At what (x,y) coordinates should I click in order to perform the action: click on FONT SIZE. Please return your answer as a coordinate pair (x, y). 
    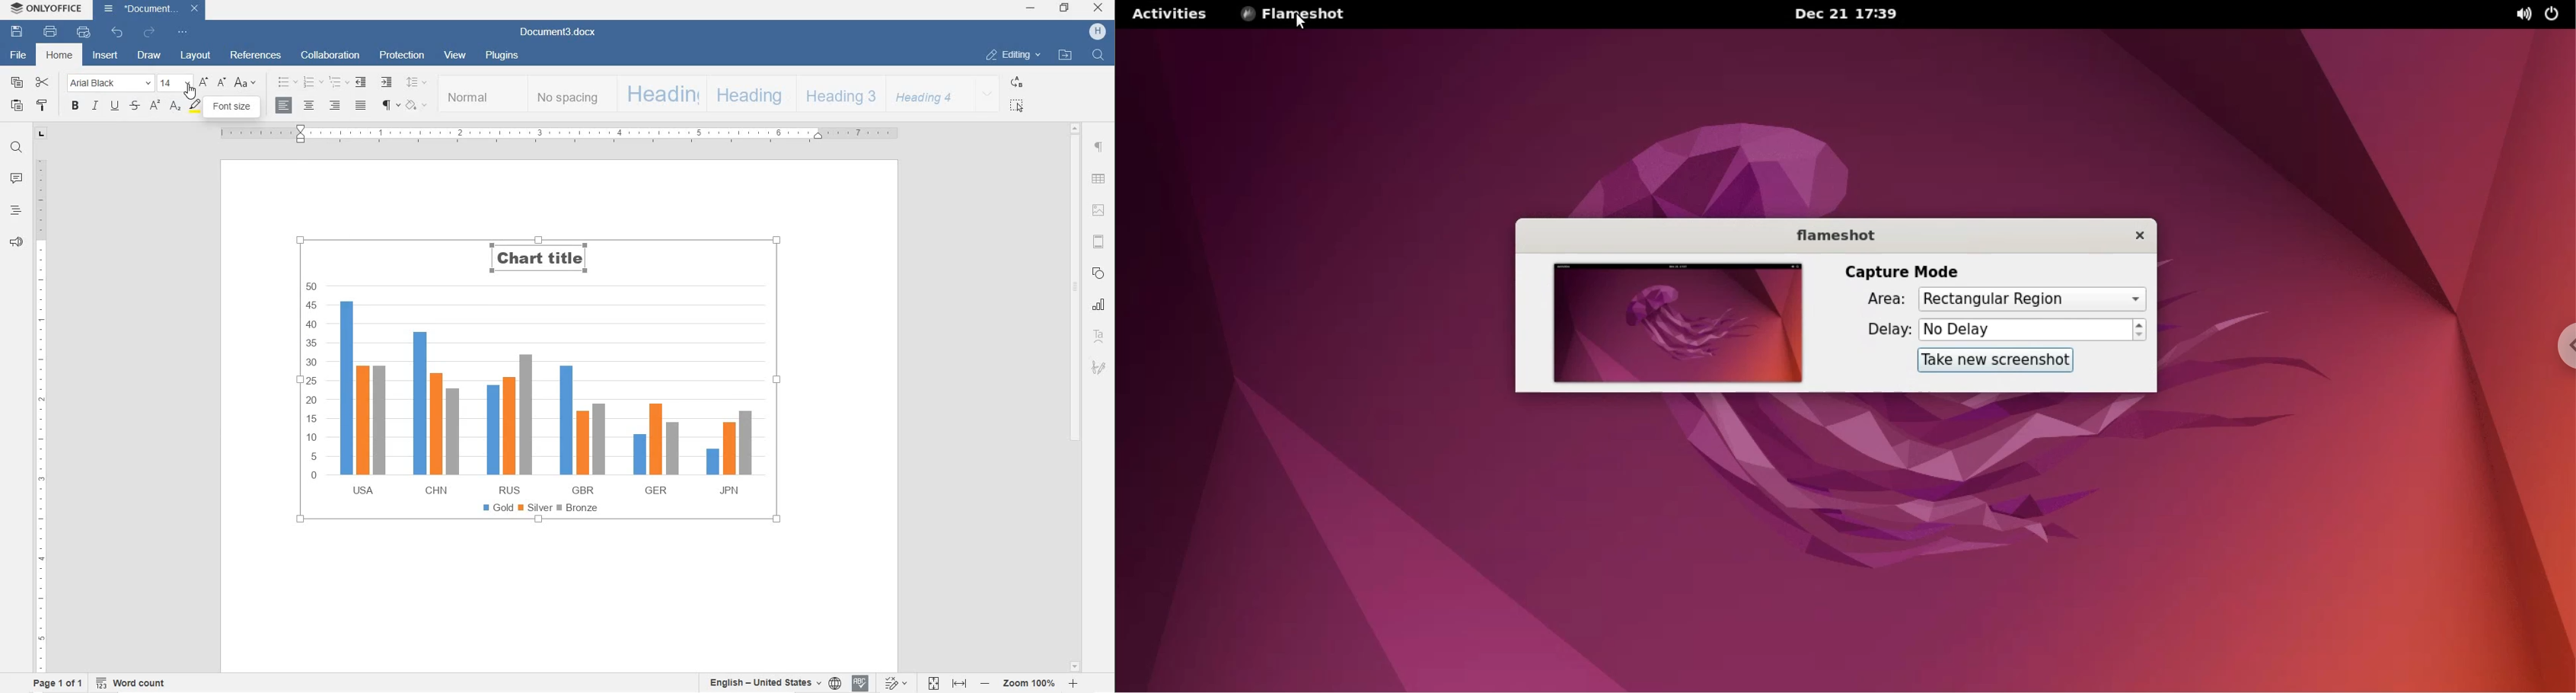
    Looking at the image, I should click on (232, 108).